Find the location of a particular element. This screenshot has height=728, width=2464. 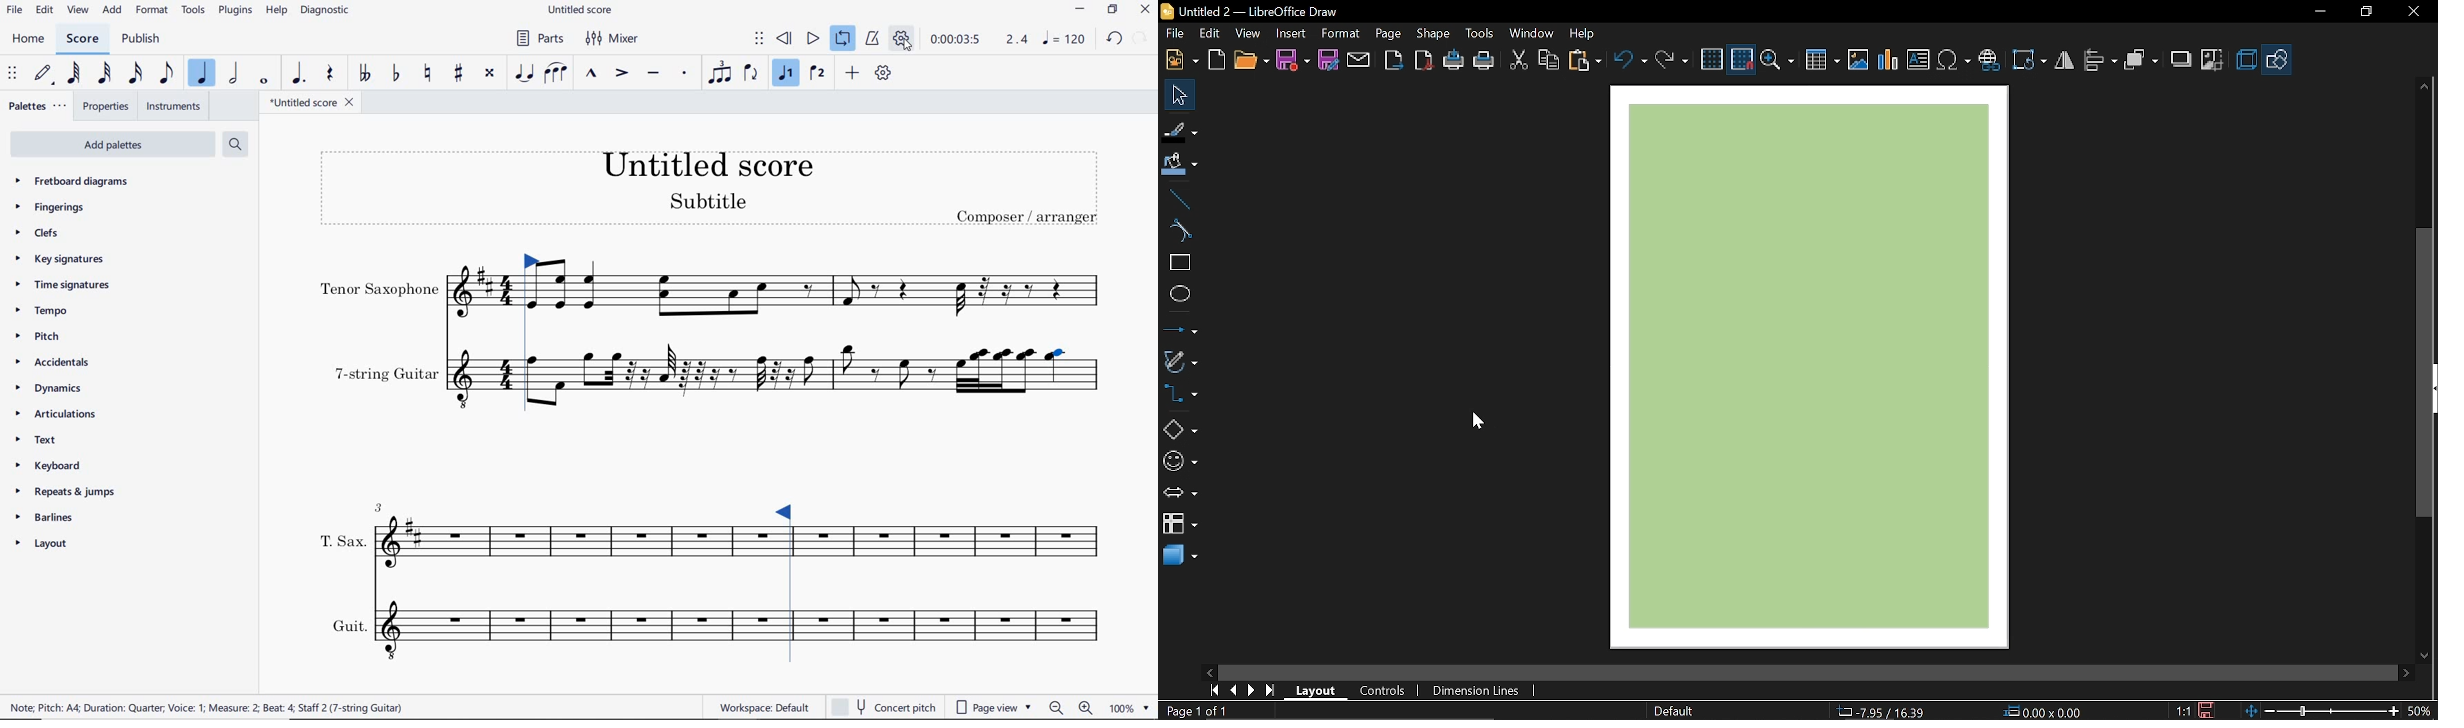

TOGGLE DOUBLE-SHARP is located at coordinates (490, 74).